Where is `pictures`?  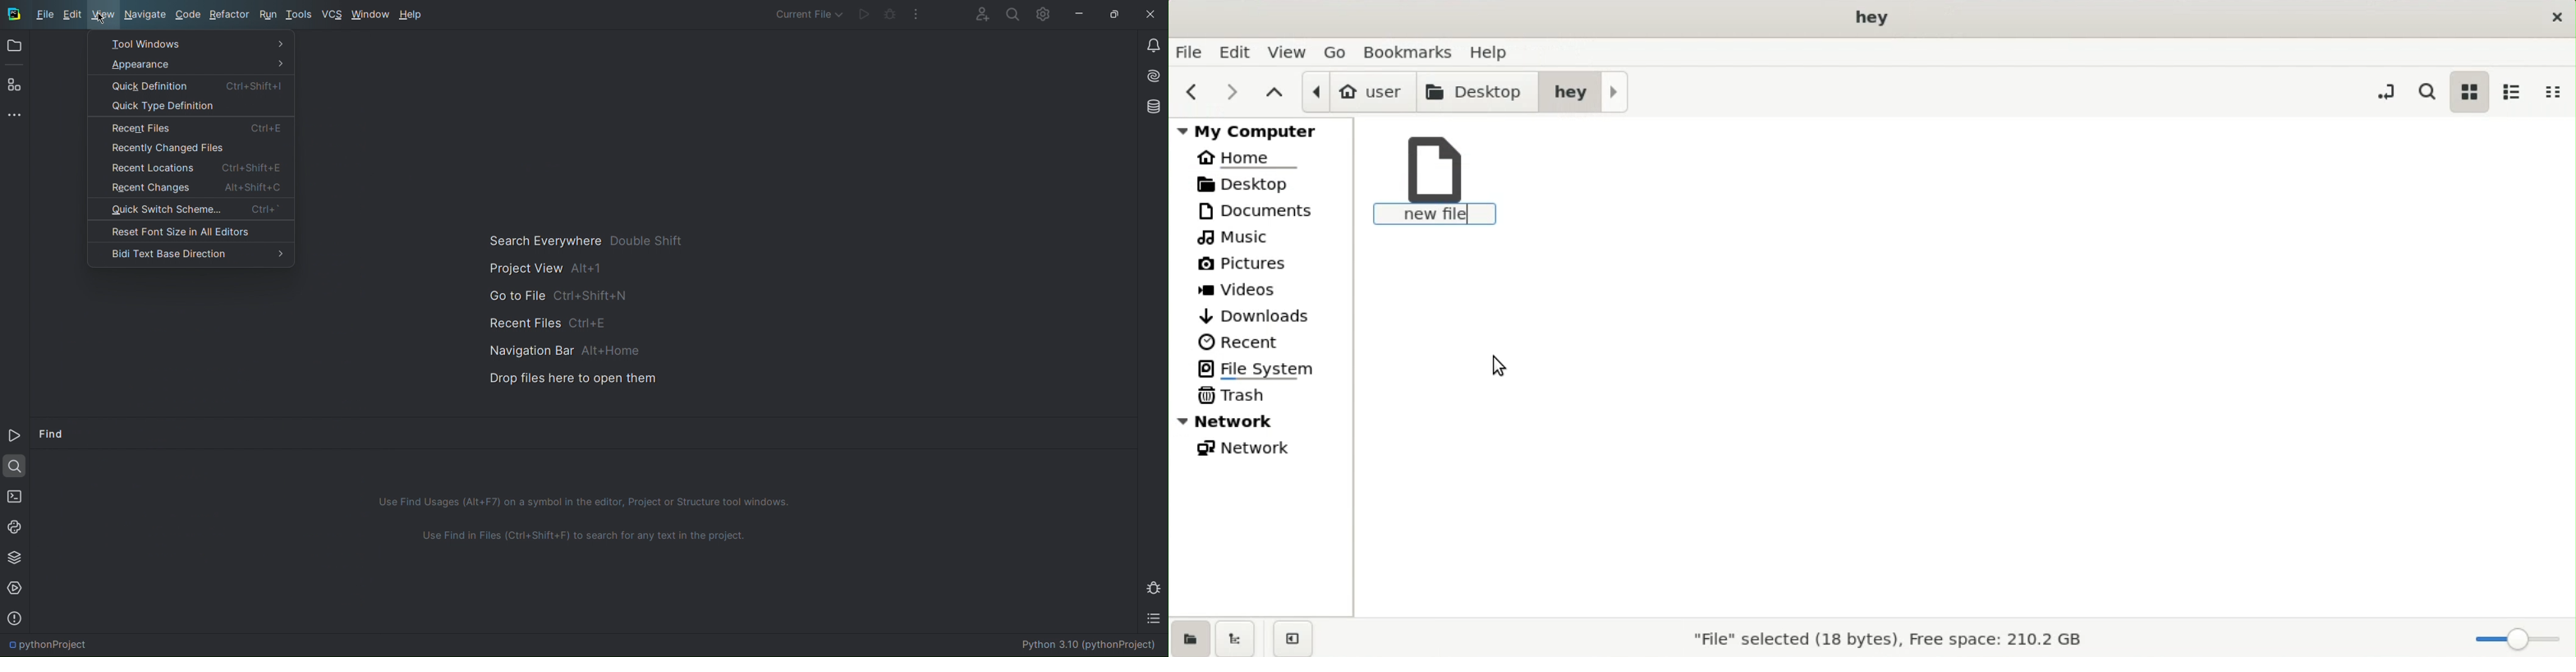
pictures is located at coordinates (1250, 267).